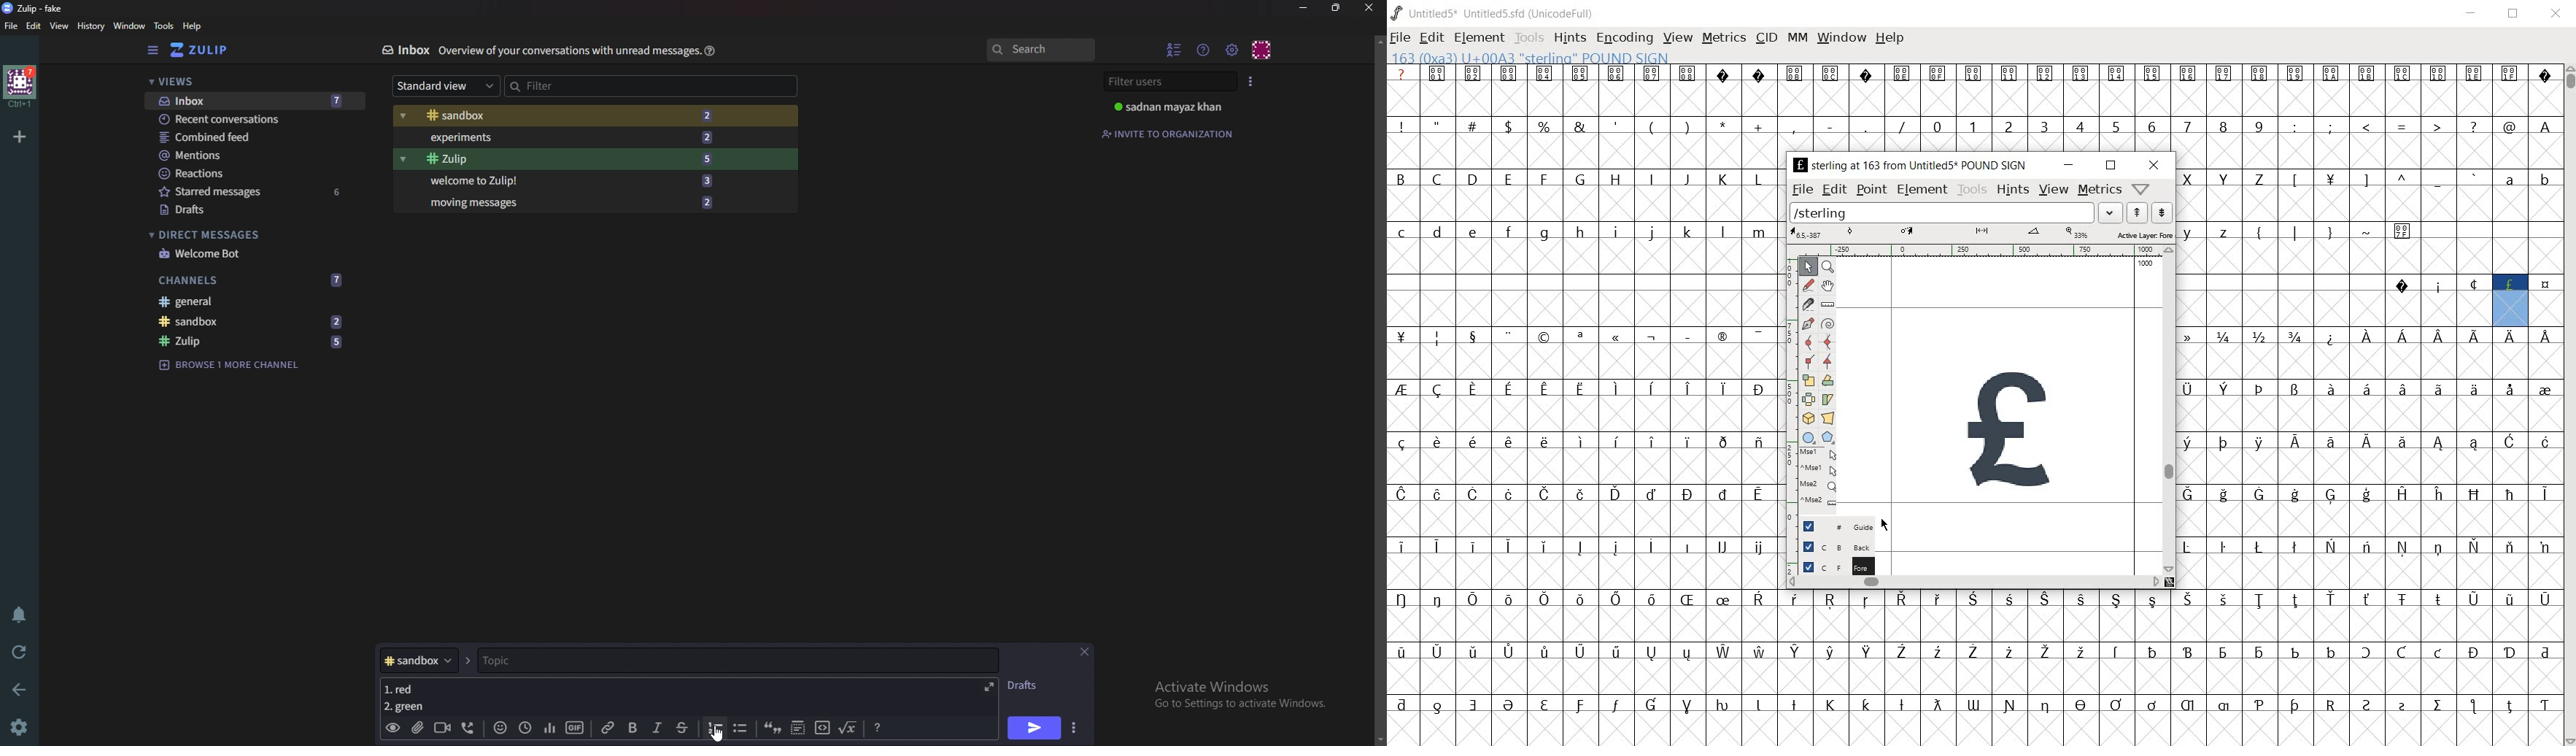 Image resolution: width=2576 pixels, height=756 pixels. Describe the element at coordinates (2013, 188) in the screenshot. I see `hints` at that location.